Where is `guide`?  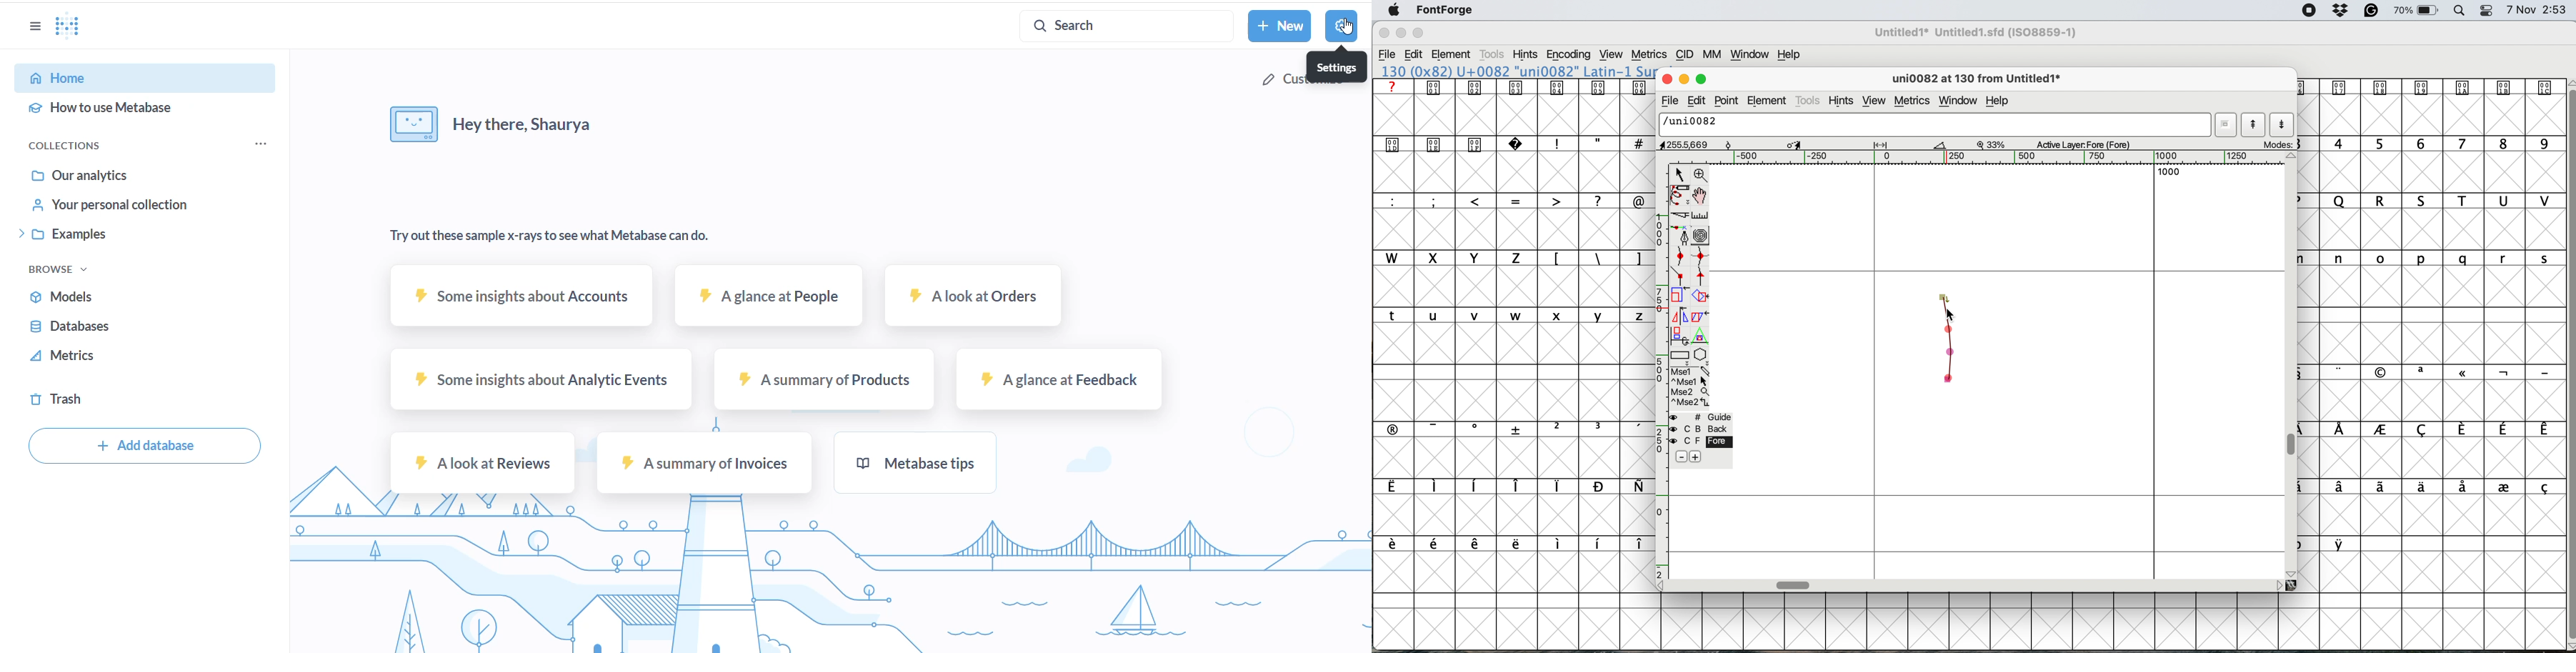
guide is located at coordinates (1704, 417).